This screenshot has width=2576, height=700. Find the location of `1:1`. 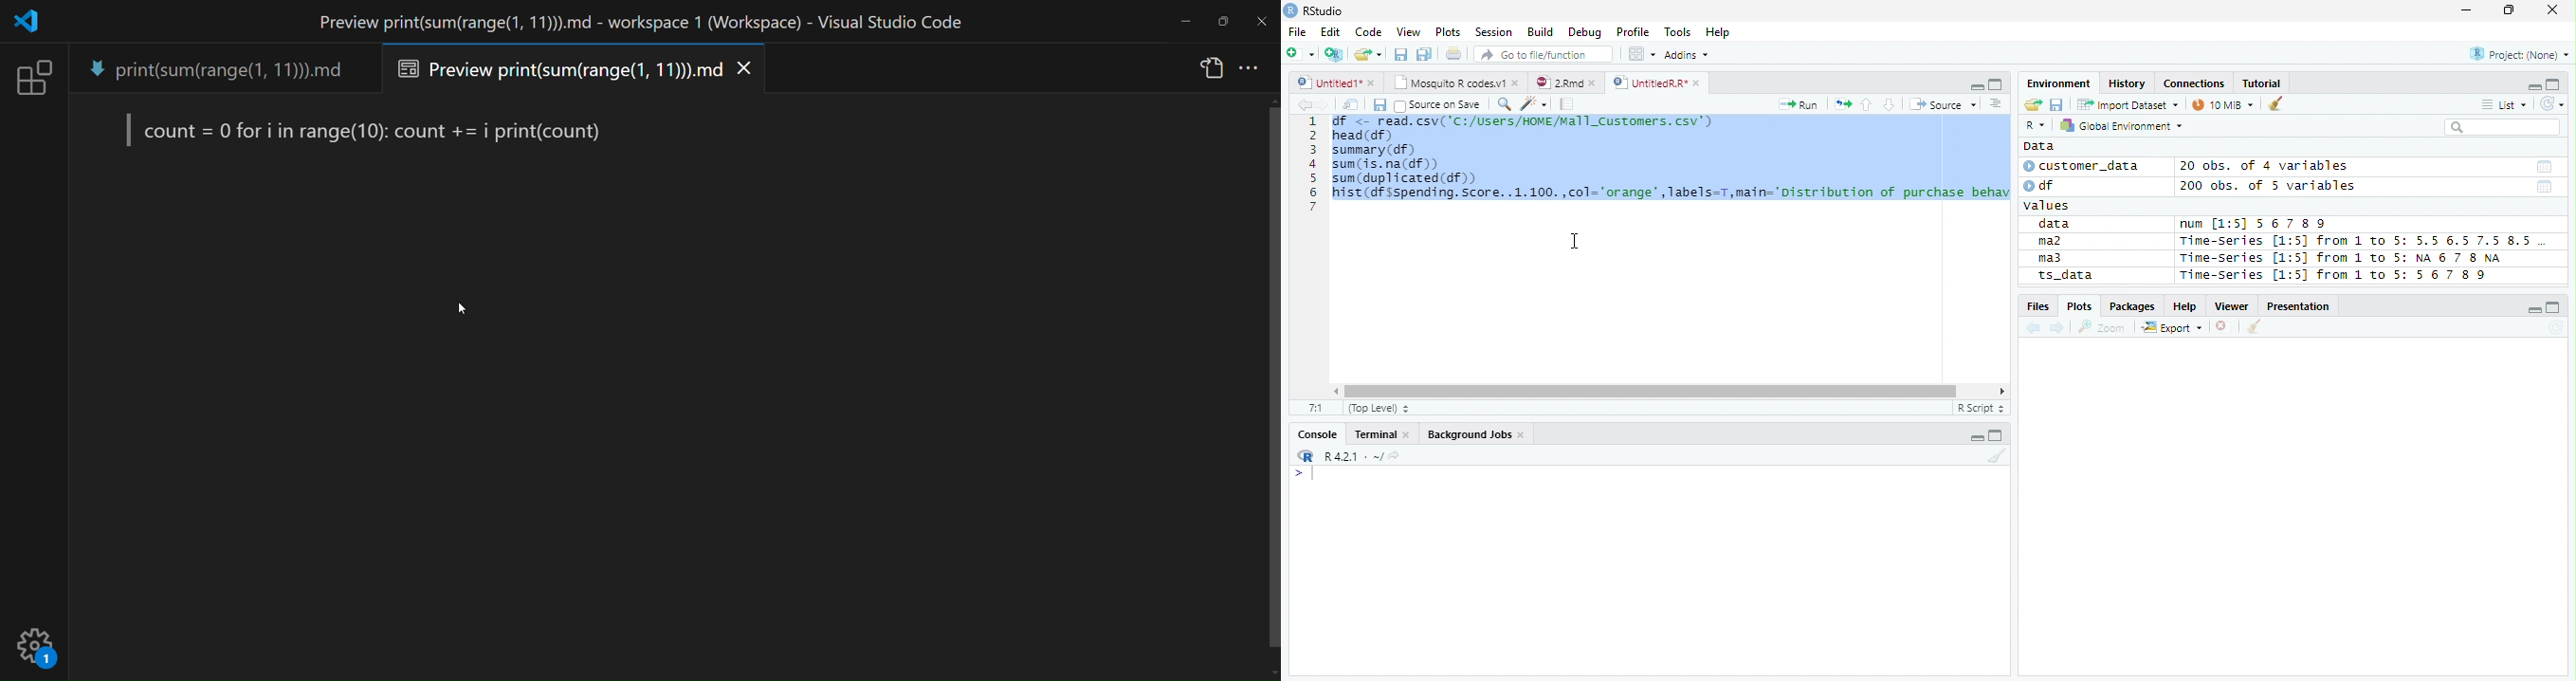

1:1 is located at coordinates (1316, 408).